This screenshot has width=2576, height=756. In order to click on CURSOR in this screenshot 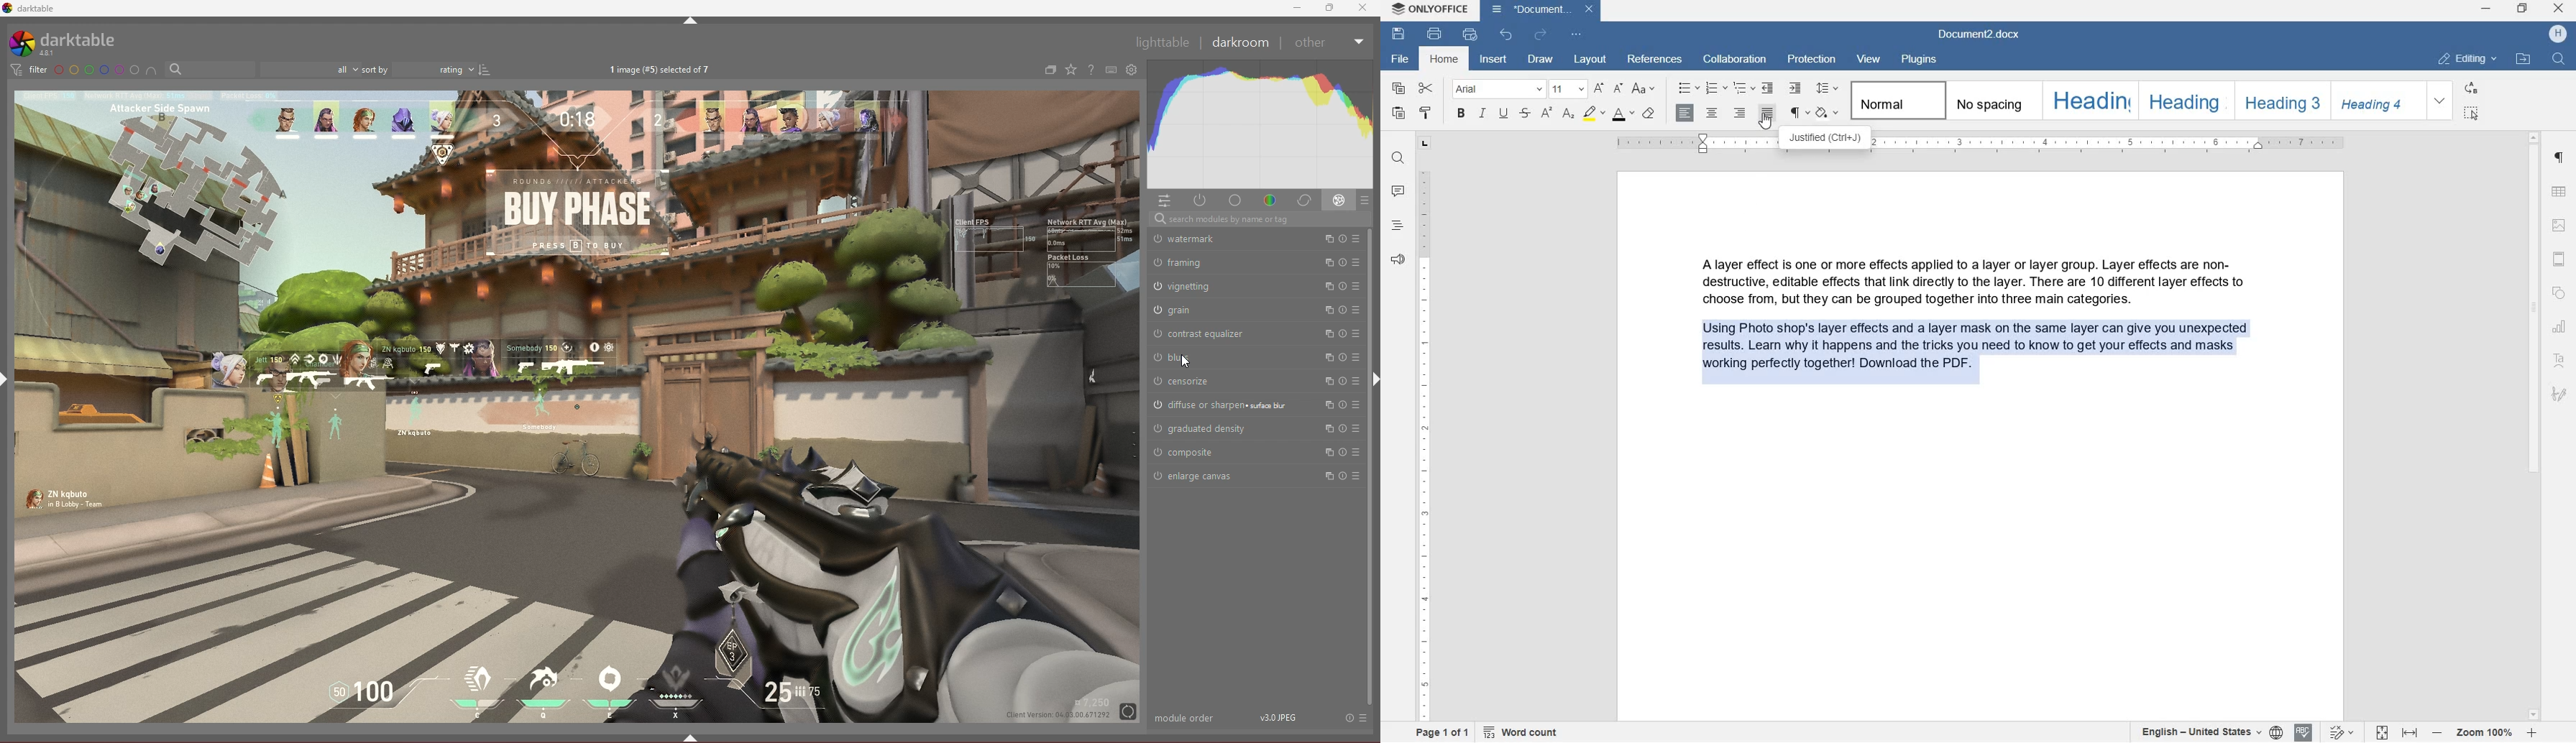, I will do `click(1767, 122)`.